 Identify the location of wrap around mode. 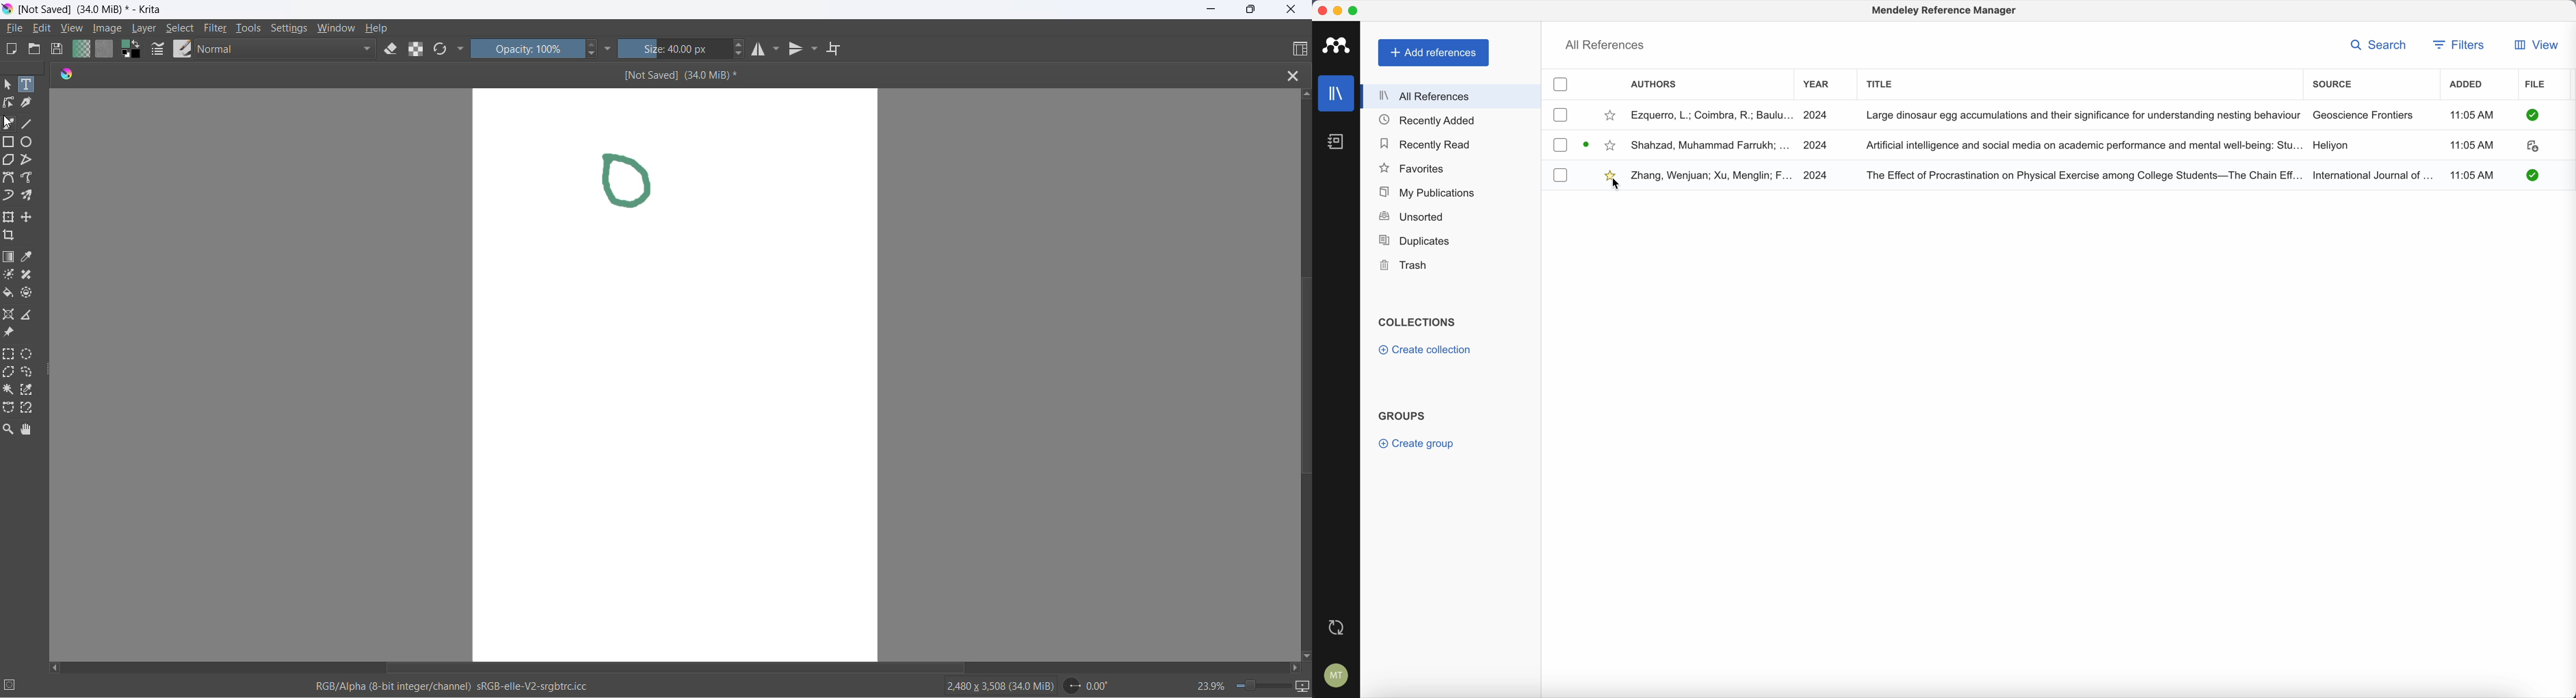
(840, 49).